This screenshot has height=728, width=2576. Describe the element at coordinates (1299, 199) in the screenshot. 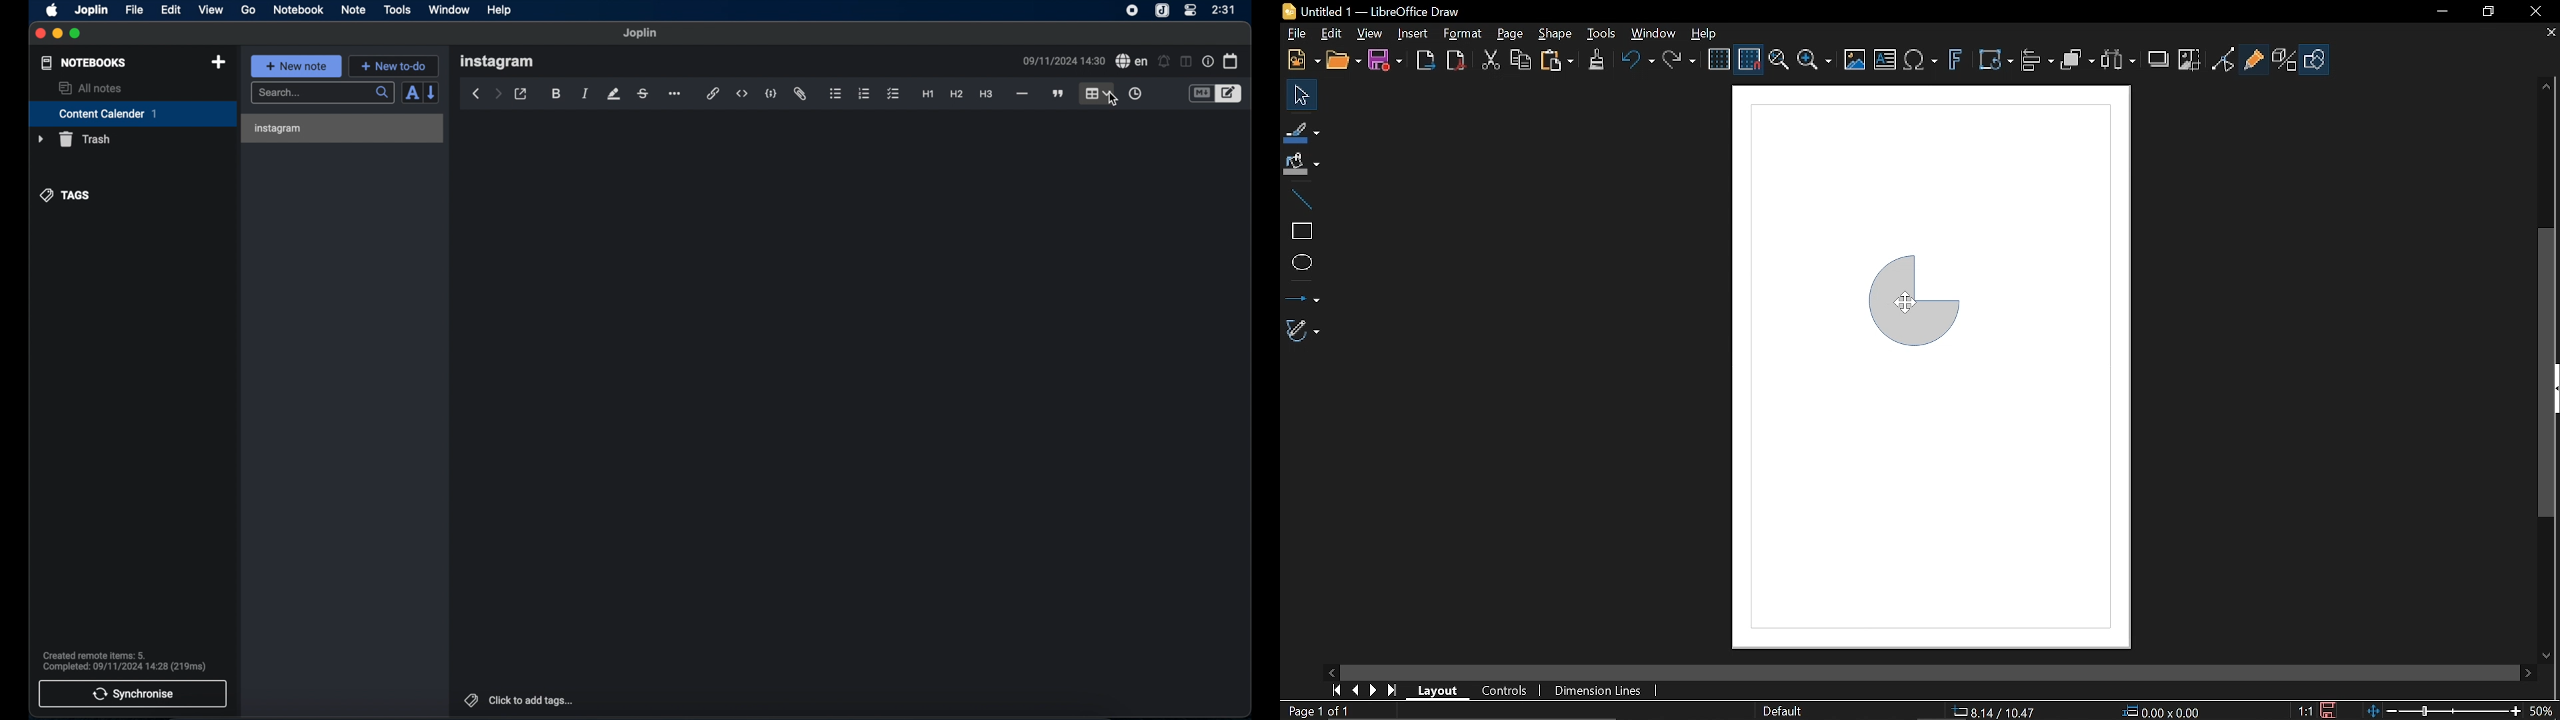

I see `Line` at that location.